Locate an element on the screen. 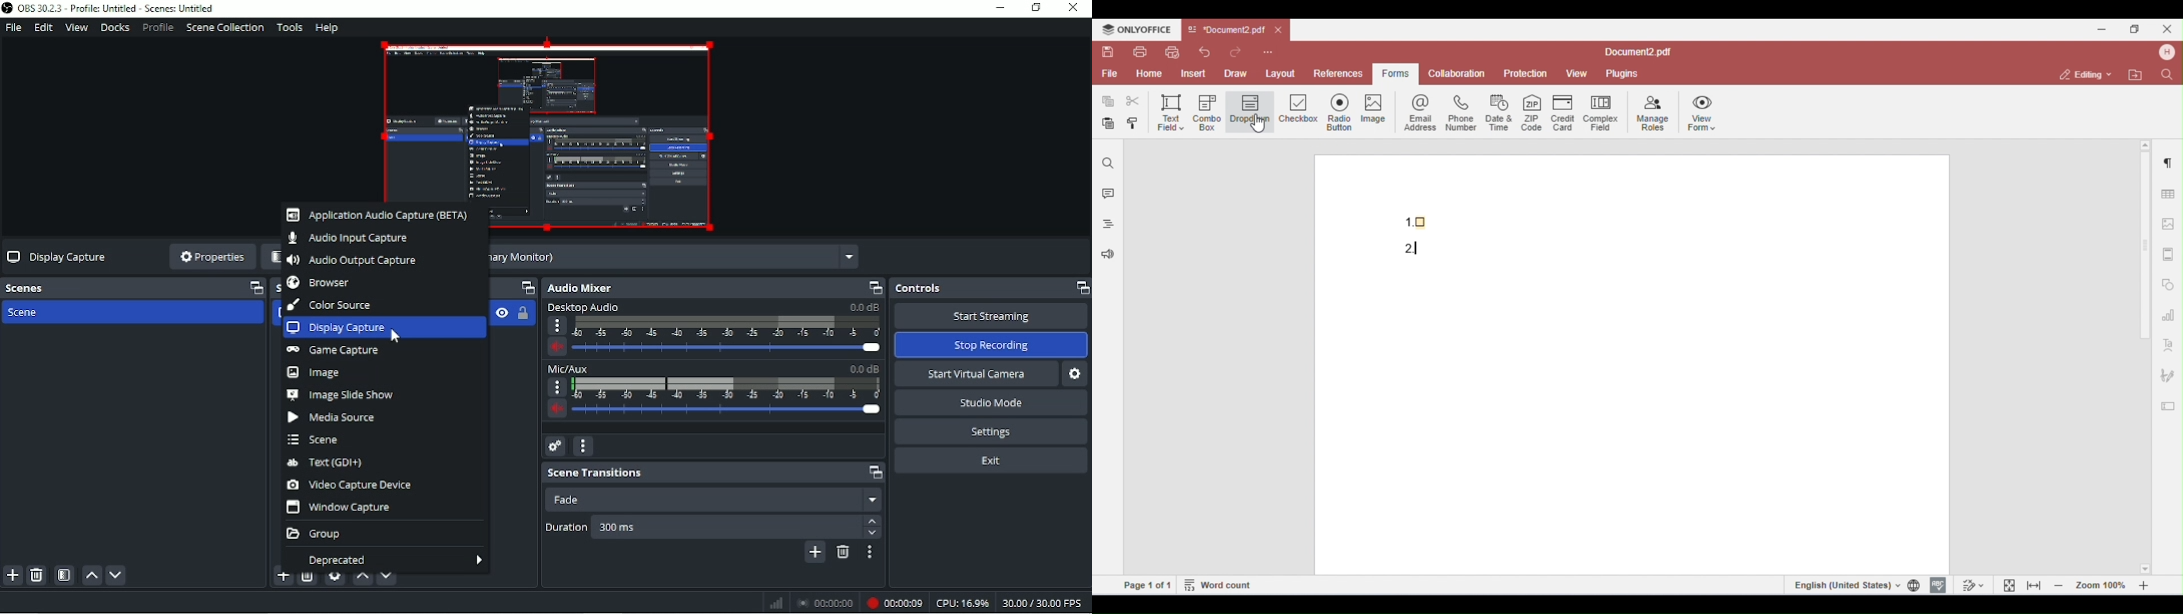 This screenshot has height=616, width=2184. Up arrow is located at coordinates (872, 522).